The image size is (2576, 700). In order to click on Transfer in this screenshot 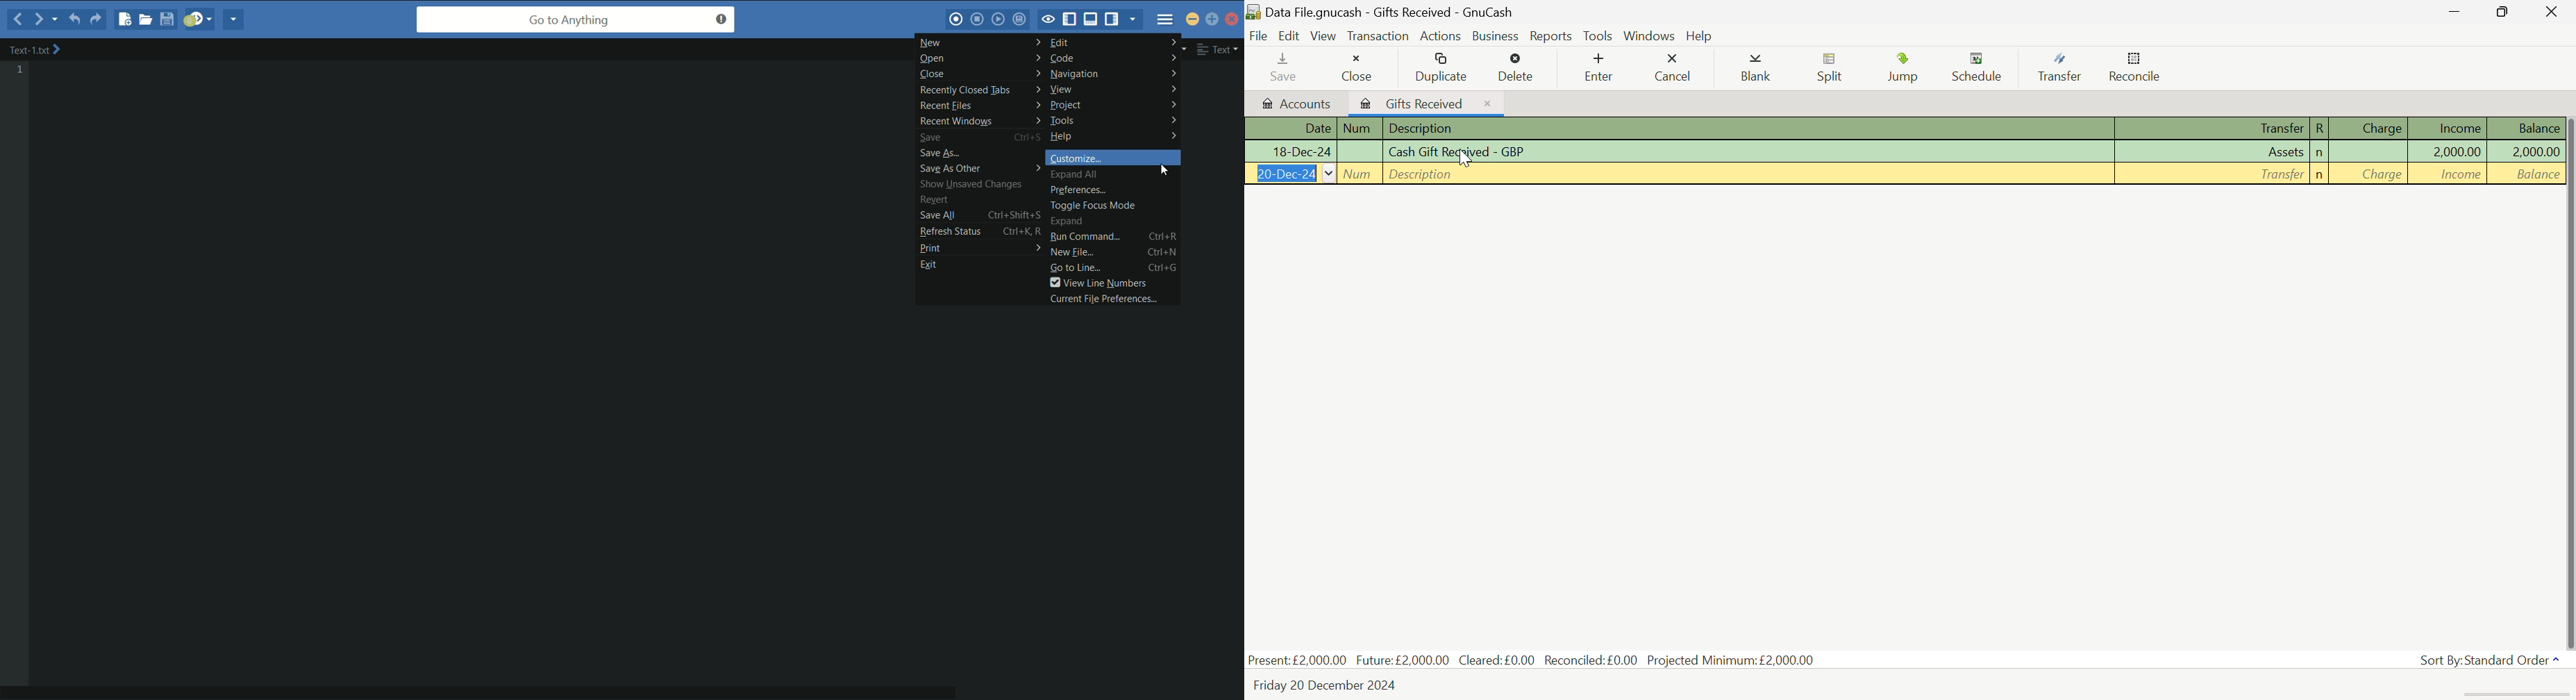, I will do `click(2065, 68)`.